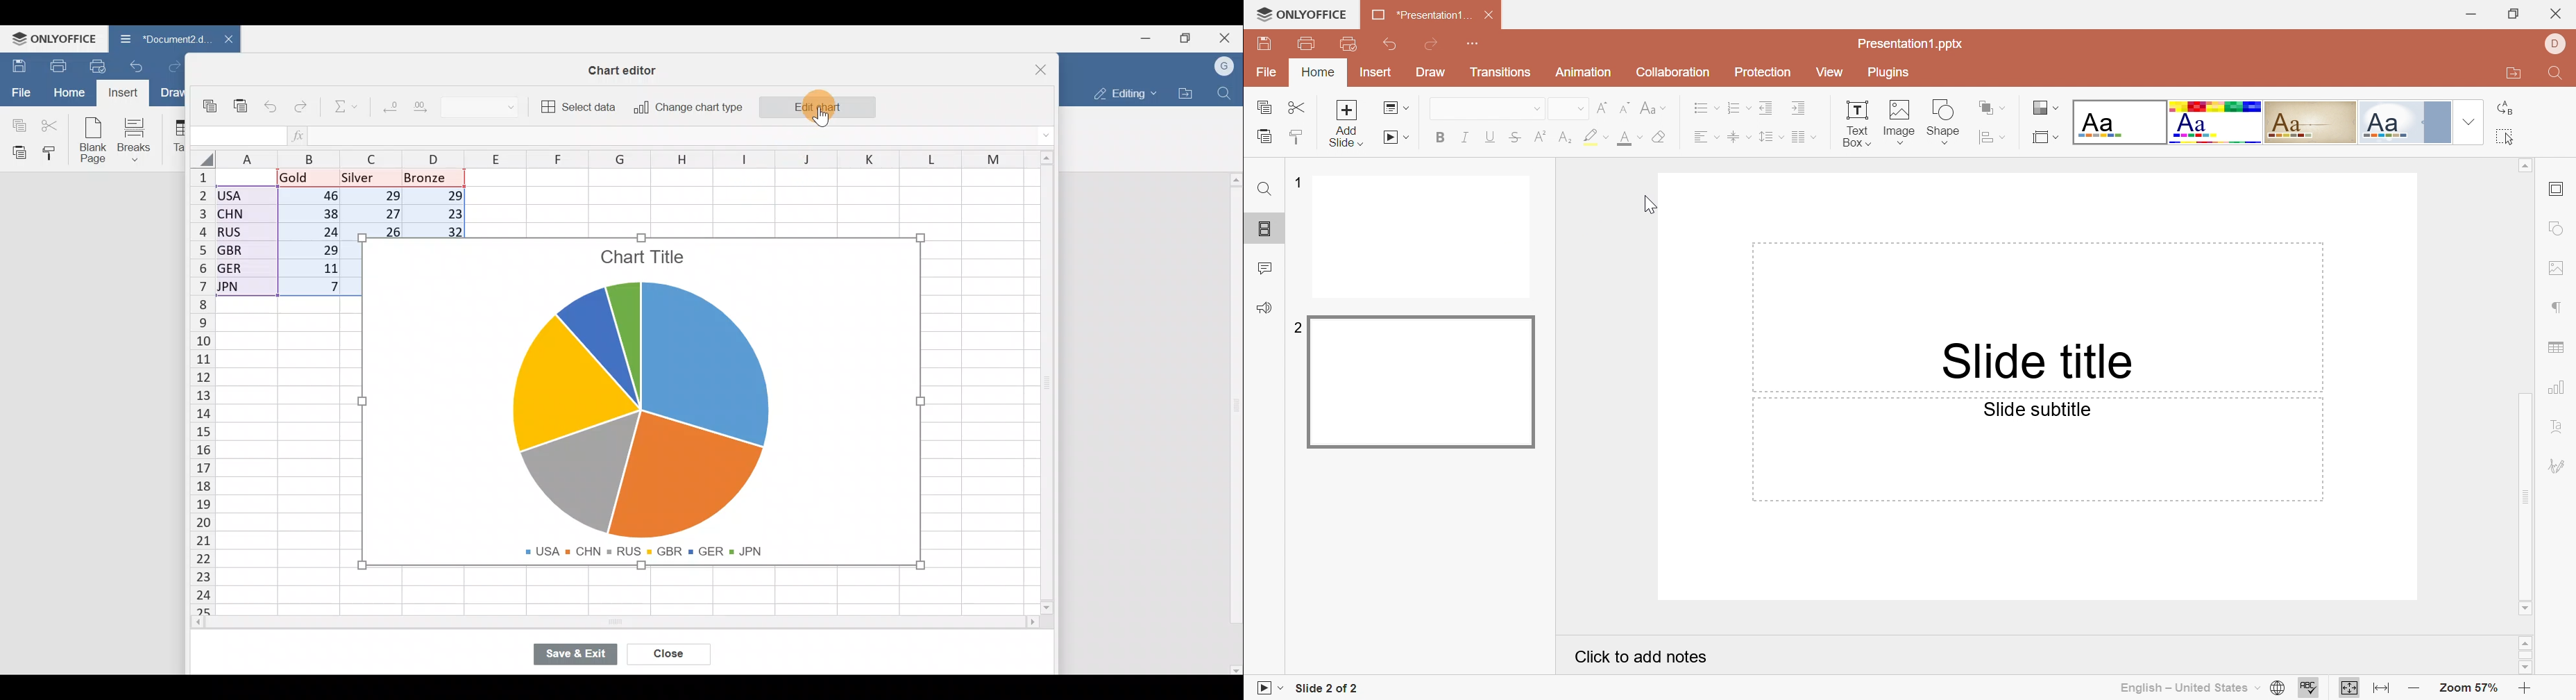  I want to click on Undo, so click(137, 66).